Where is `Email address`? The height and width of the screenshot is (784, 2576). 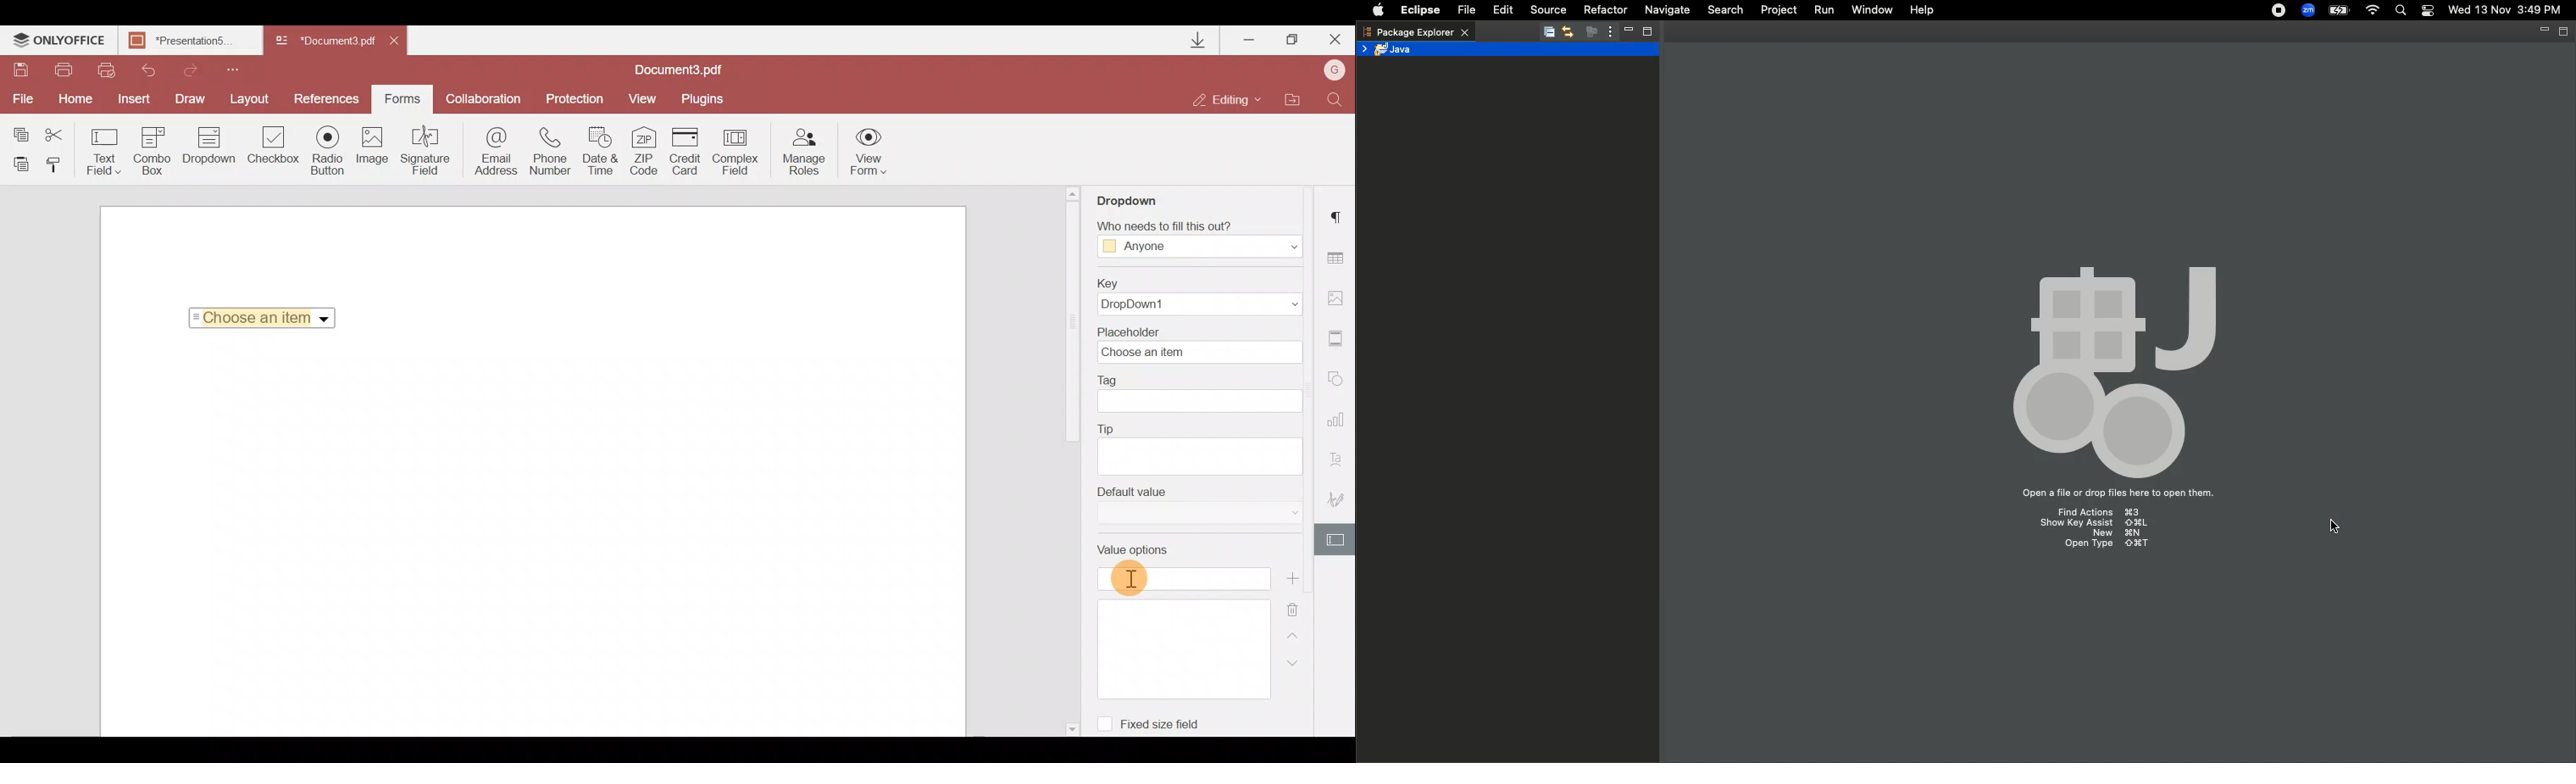
Email address is located at coordinates (496, 153).